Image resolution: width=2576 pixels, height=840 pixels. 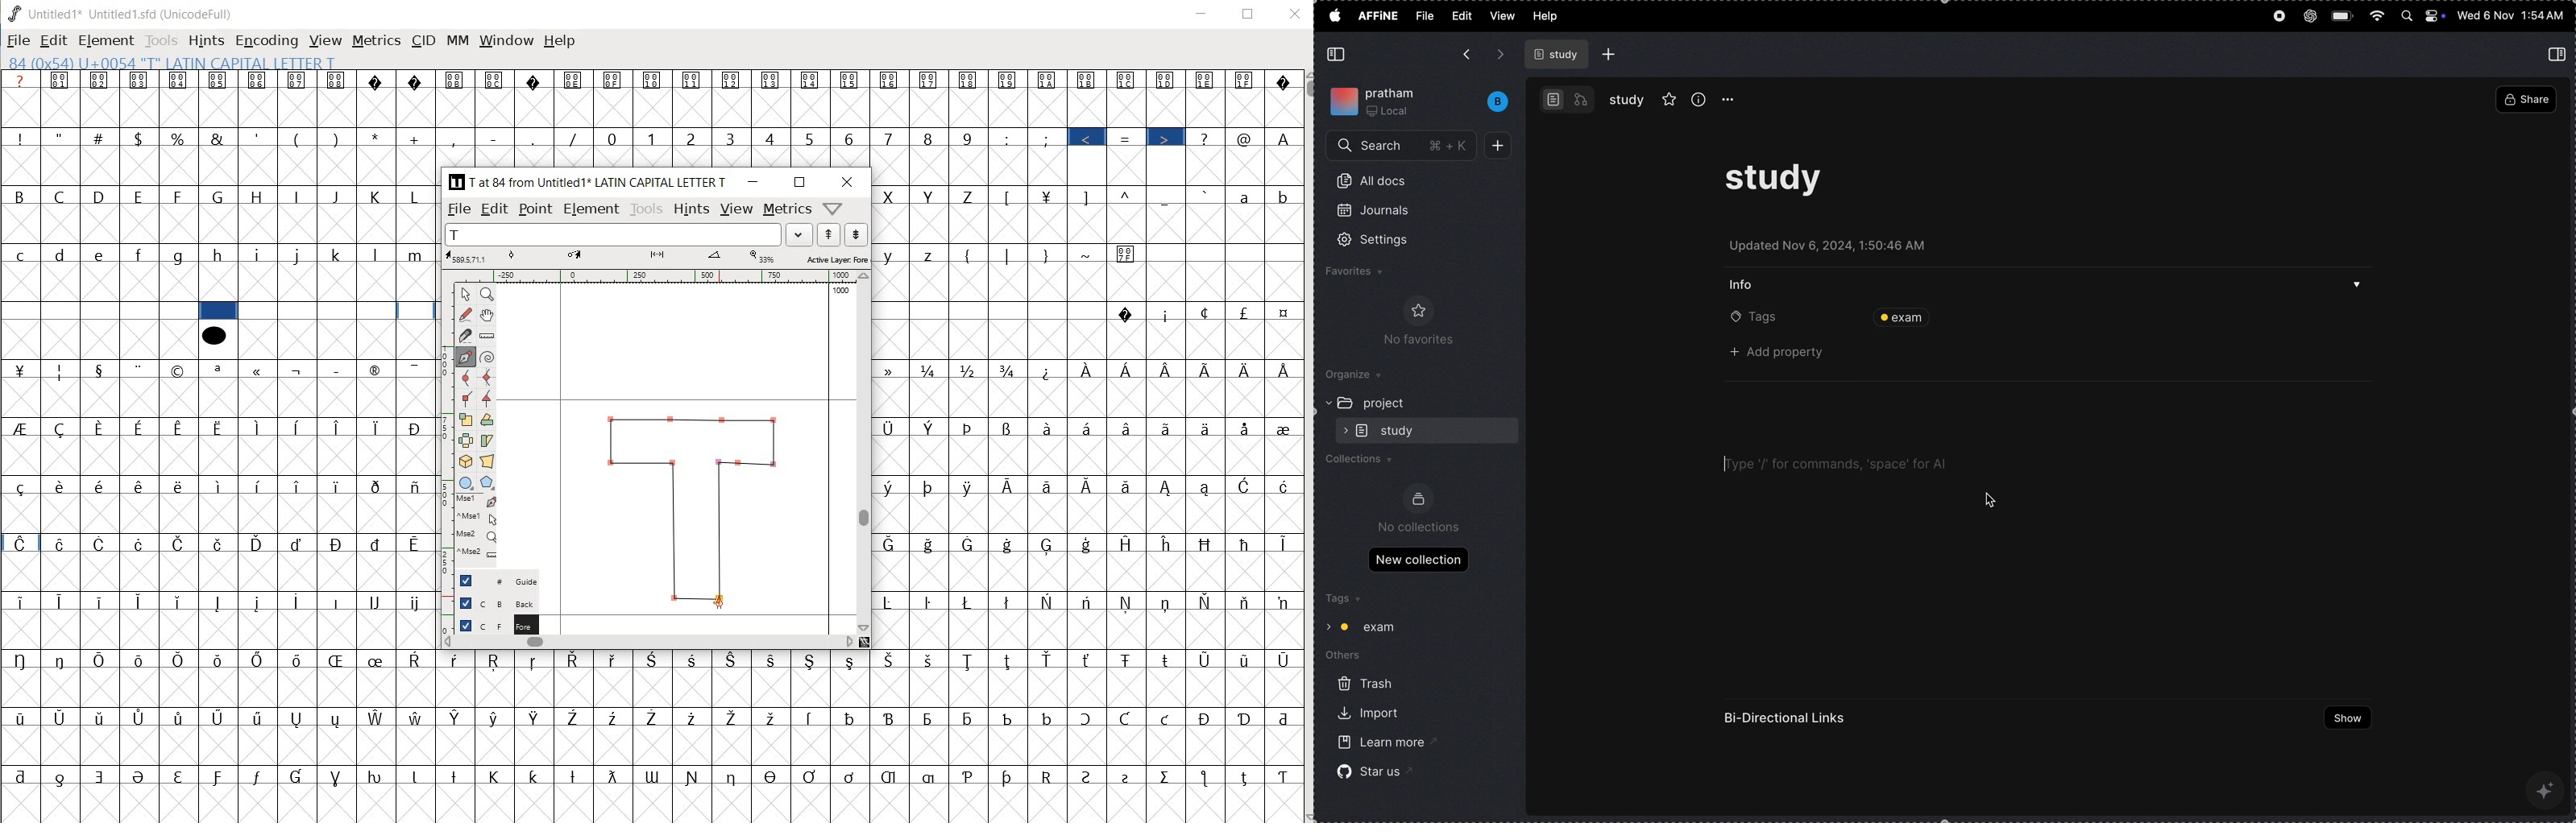 What do you see at coordinates (1008, 80) in the screenshot?
I see `Symbol` at bounding box center [1008, 80].